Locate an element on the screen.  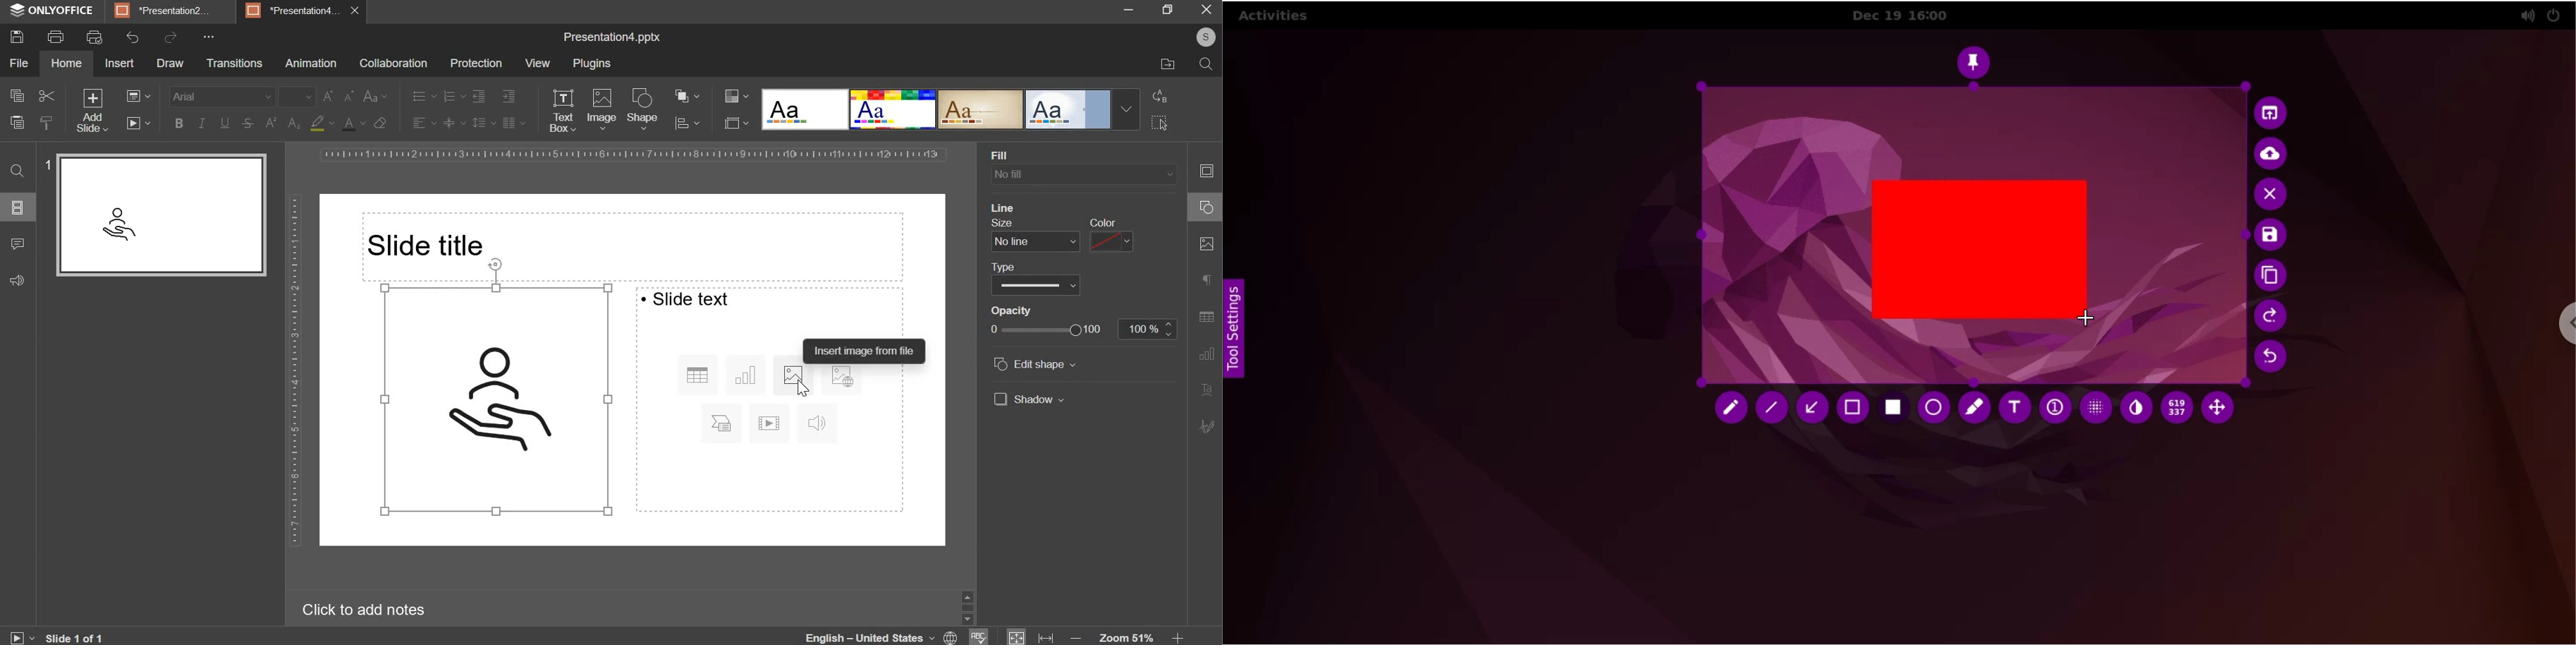
opacity is located at coordinates (1045, 330).